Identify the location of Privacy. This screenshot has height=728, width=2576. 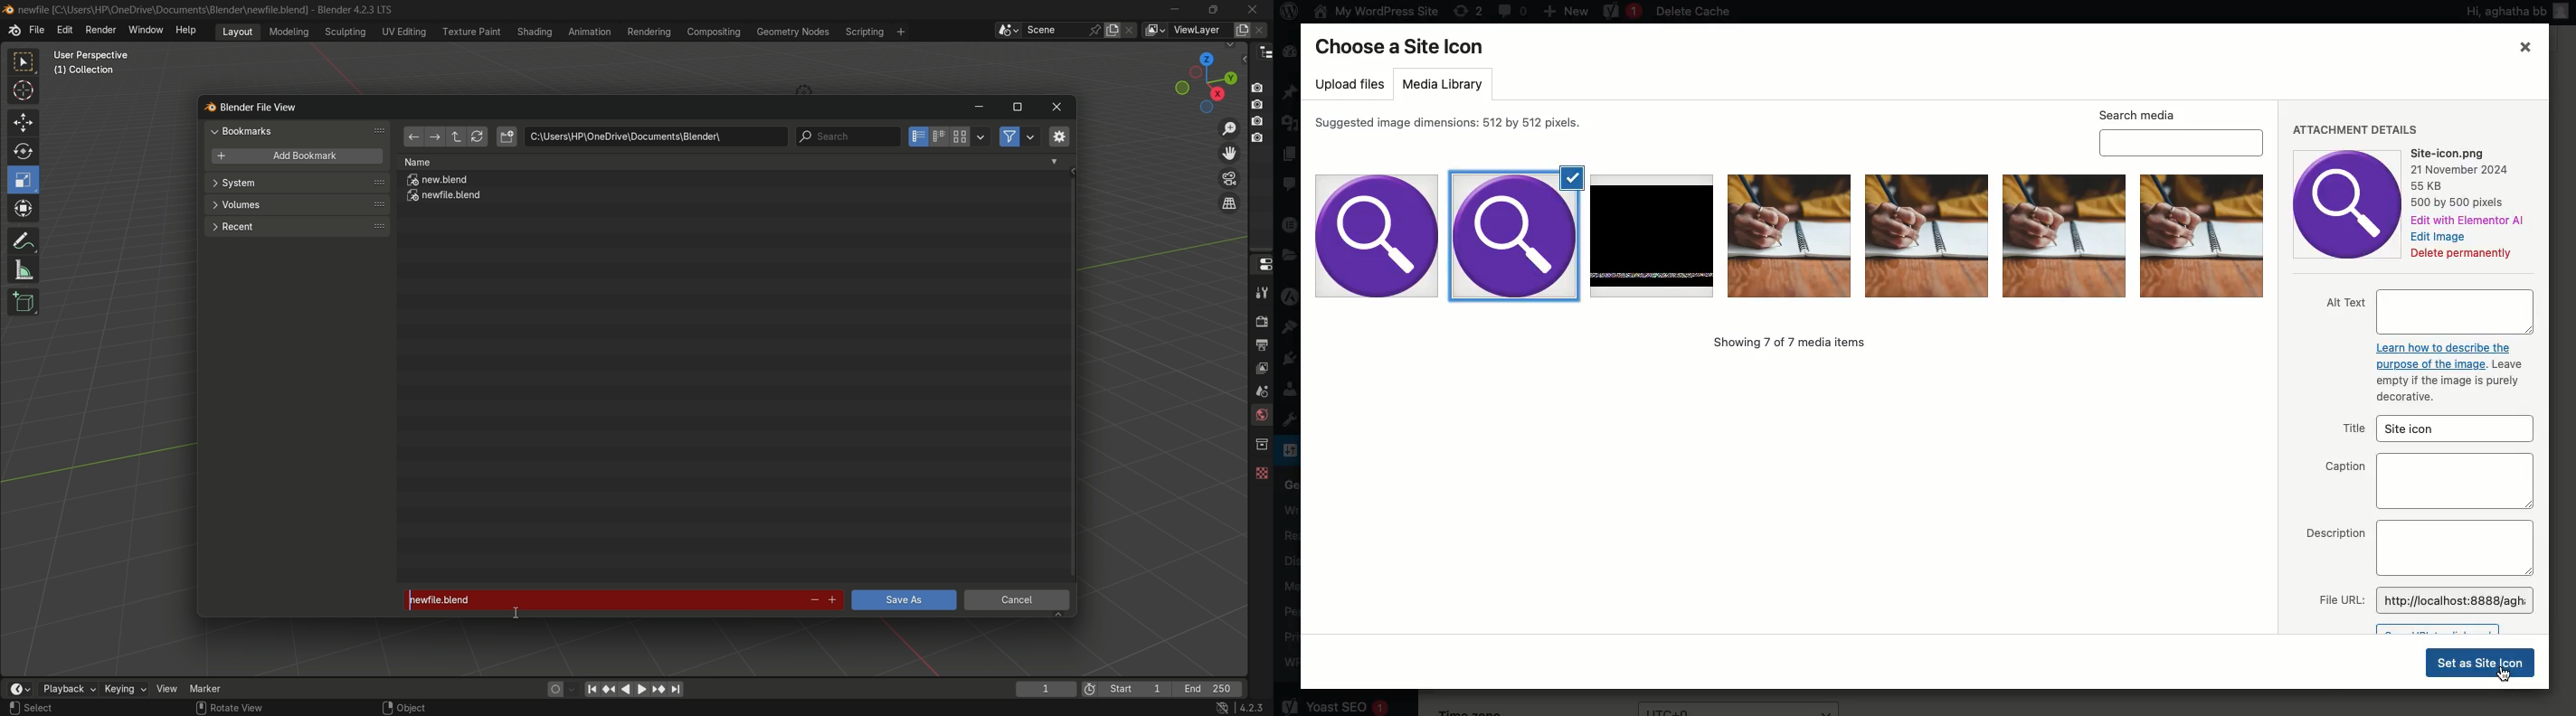
(1290, 636).